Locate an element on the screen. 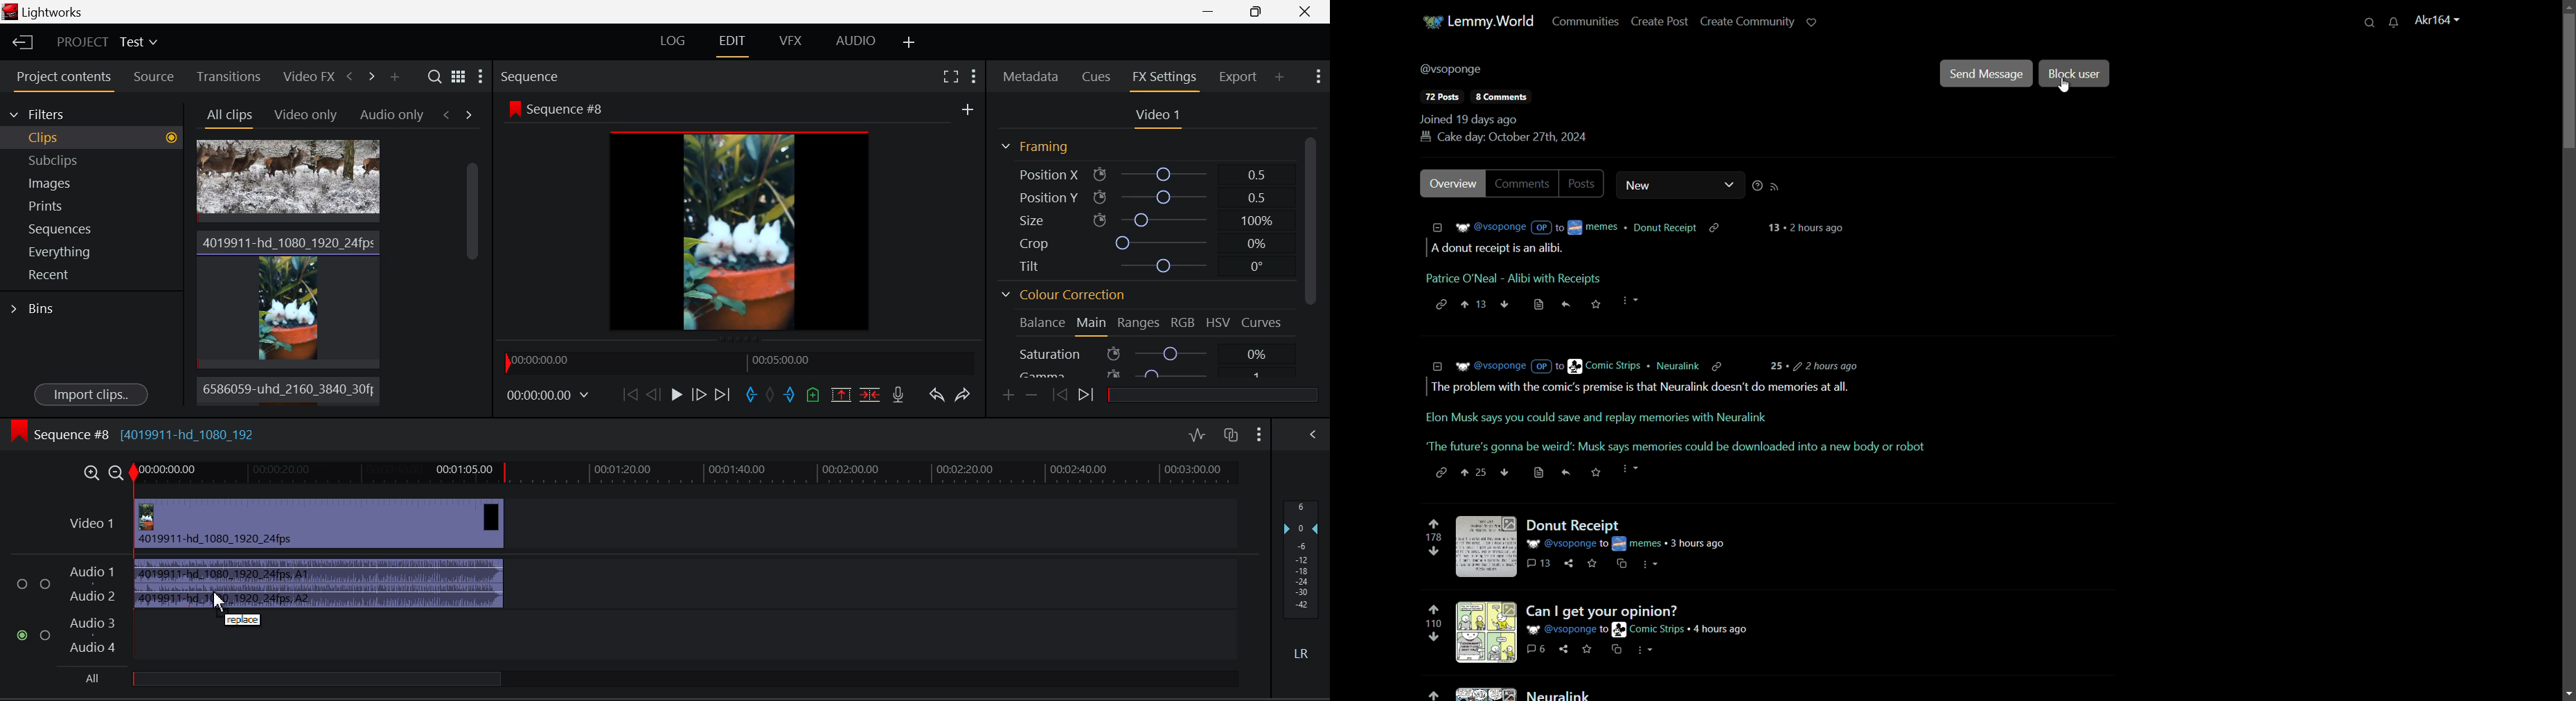 Image resolution: width=2576 pixels, height=728 pixels. Timeline Zoom In/Out is located at coordinates (103, 472).